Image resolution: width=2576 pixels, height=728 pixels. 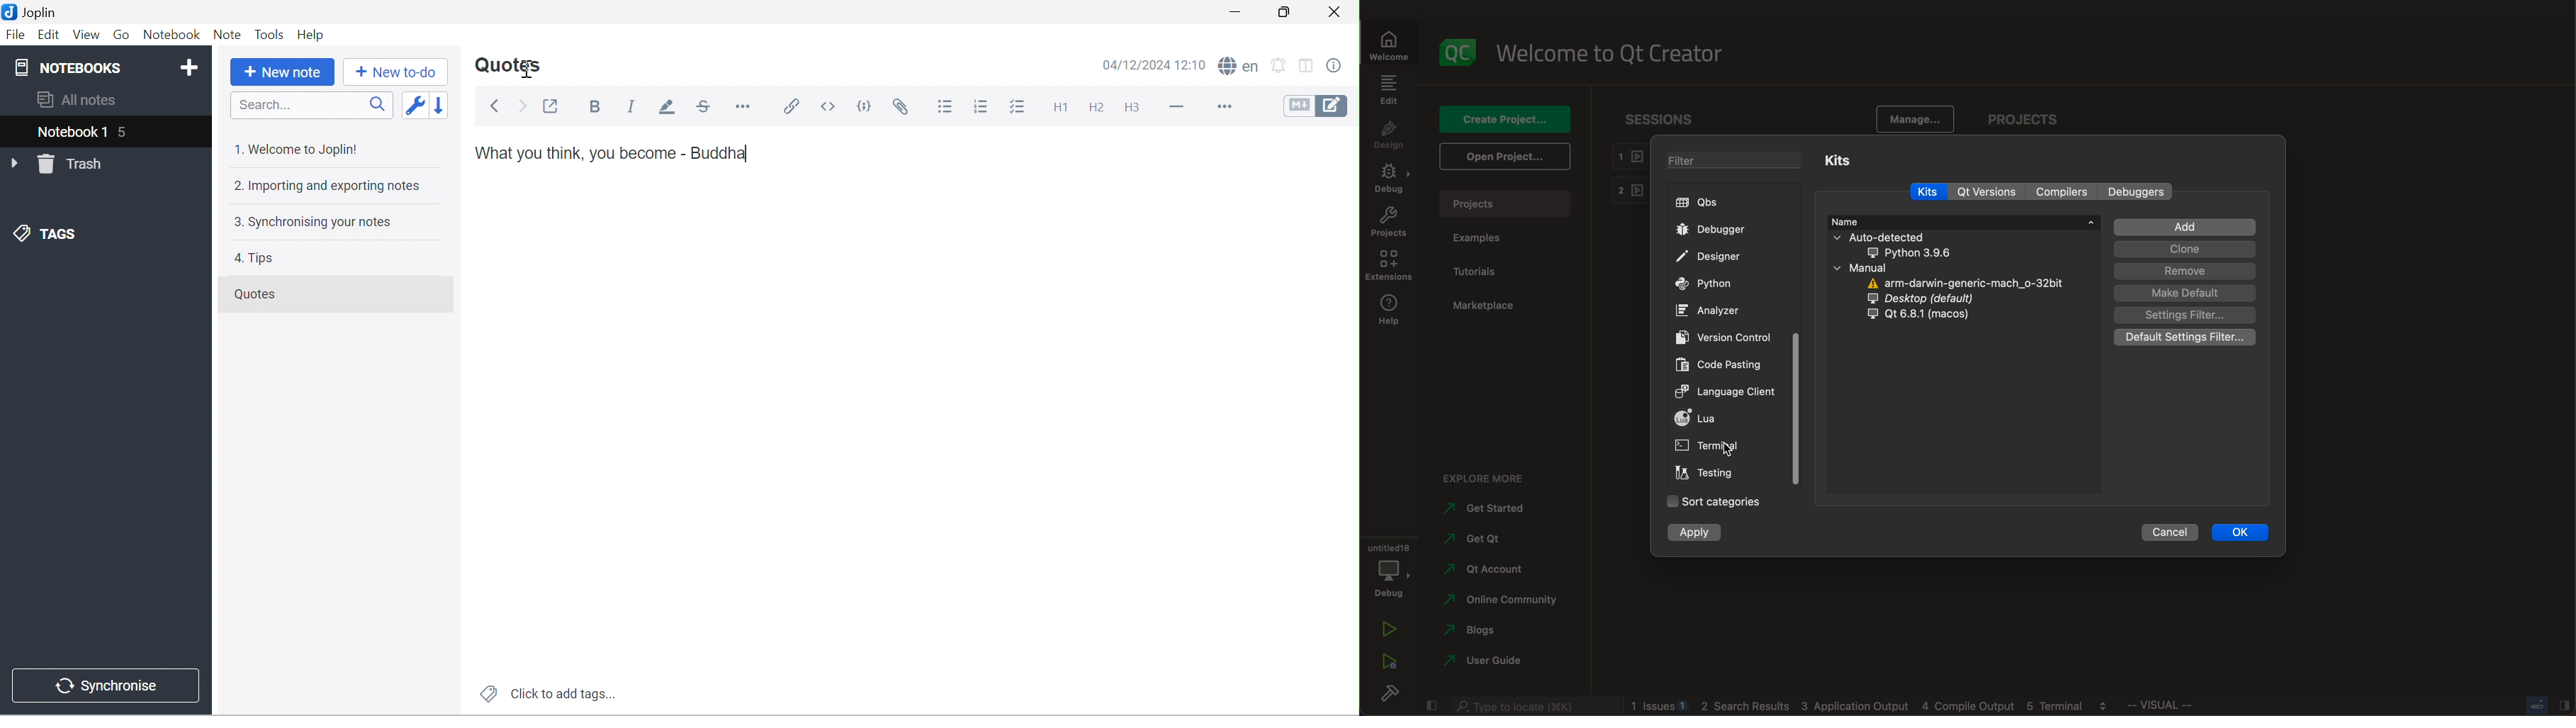 What do you see at coordinates (865, 104) in the screenshot?
I see `Code` at bounding box center [865, 104].